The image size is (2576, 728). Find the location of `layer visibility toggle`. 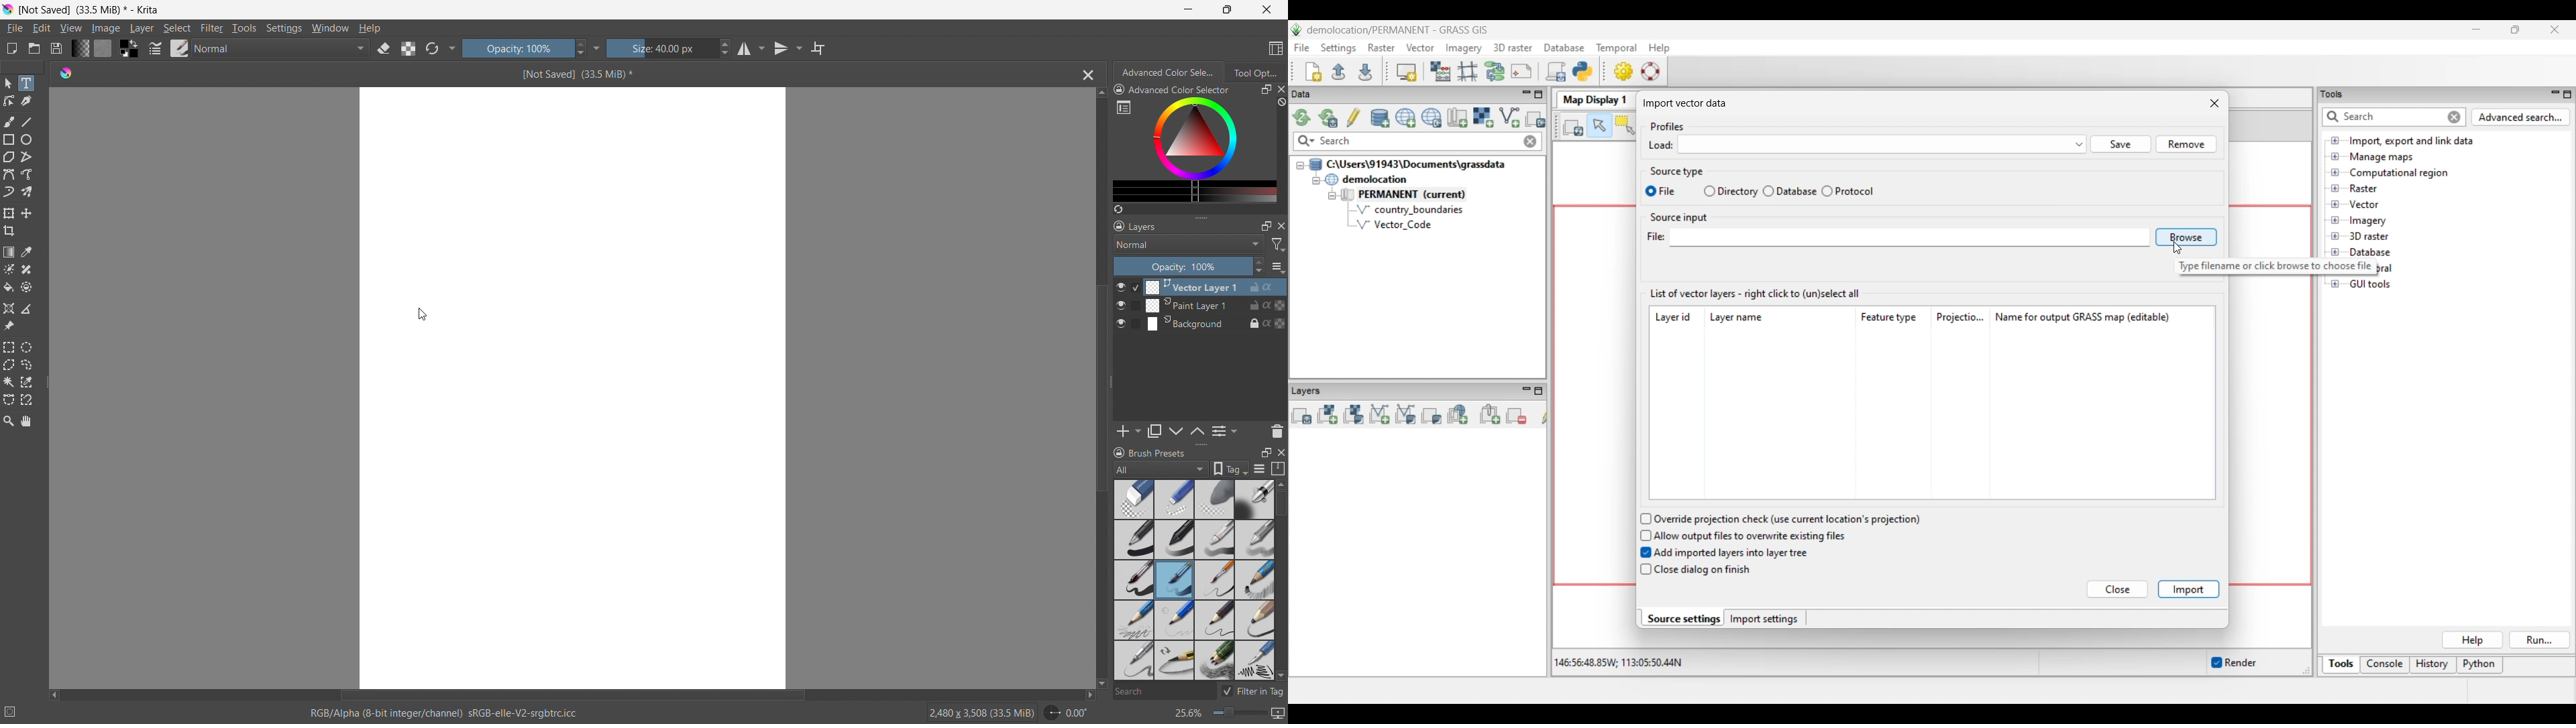

layer visibility toggle is located at coordinates (1121, 305).